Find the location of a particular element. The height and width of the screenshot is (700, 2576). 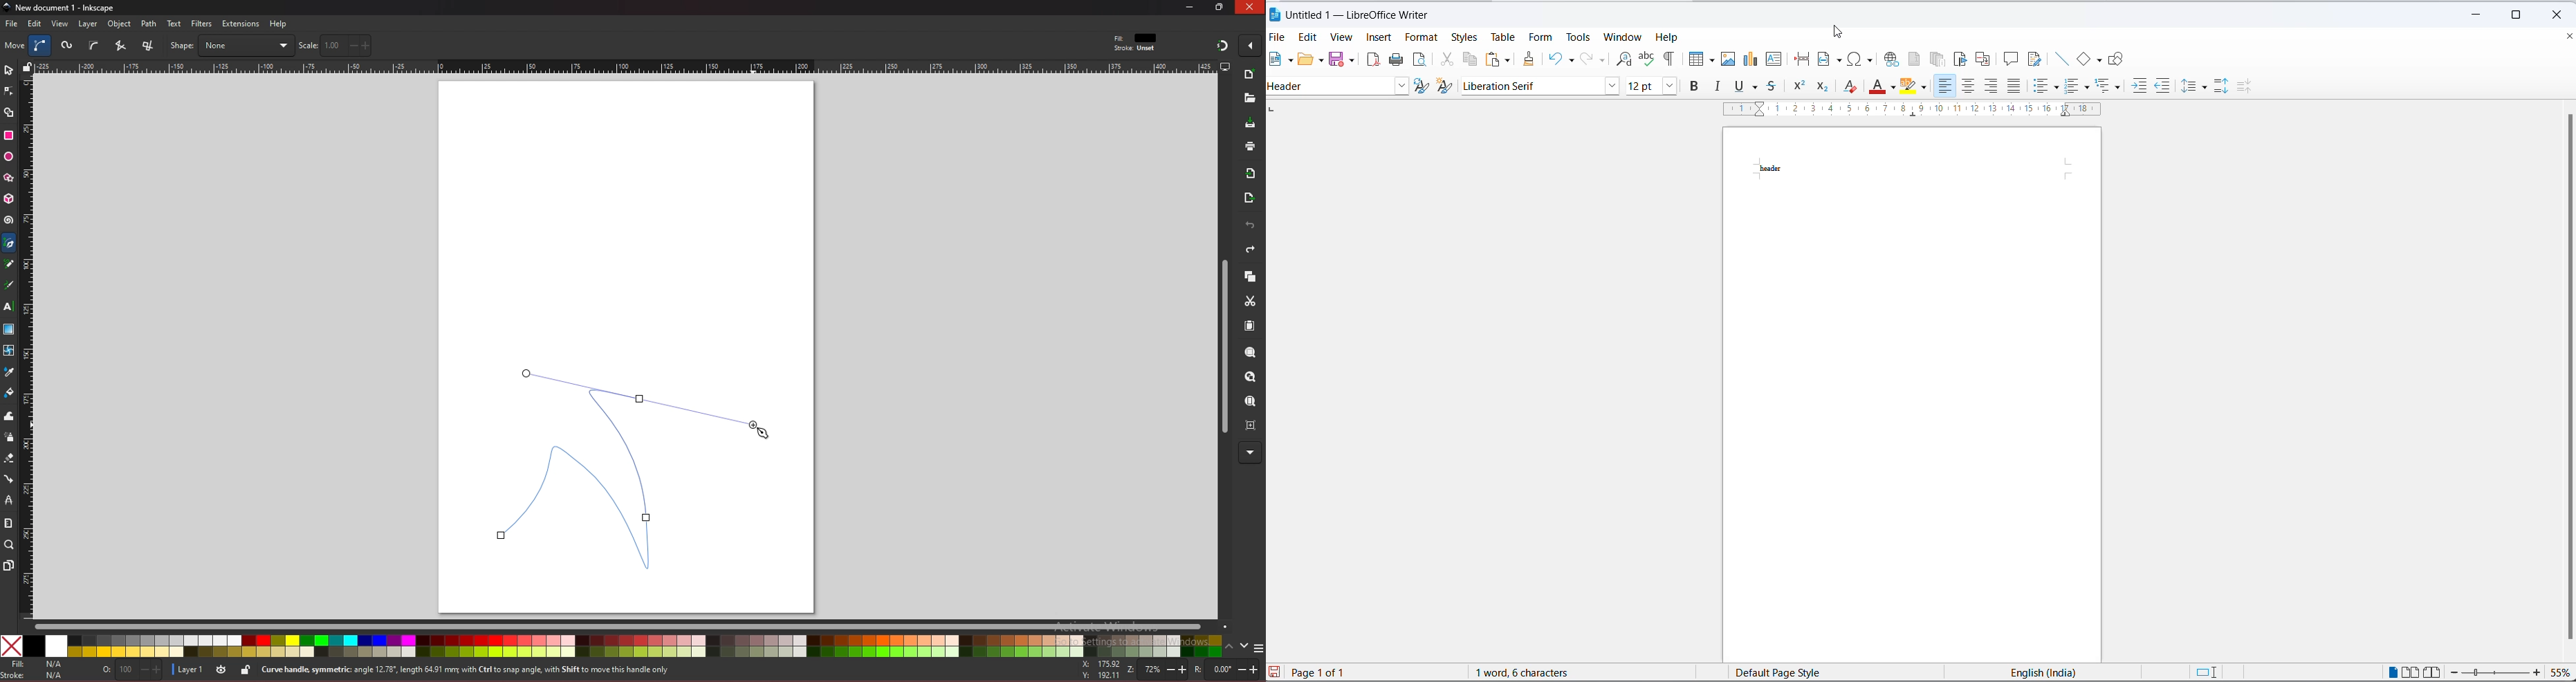

toggle visibility is located at coordinates (222, 669).